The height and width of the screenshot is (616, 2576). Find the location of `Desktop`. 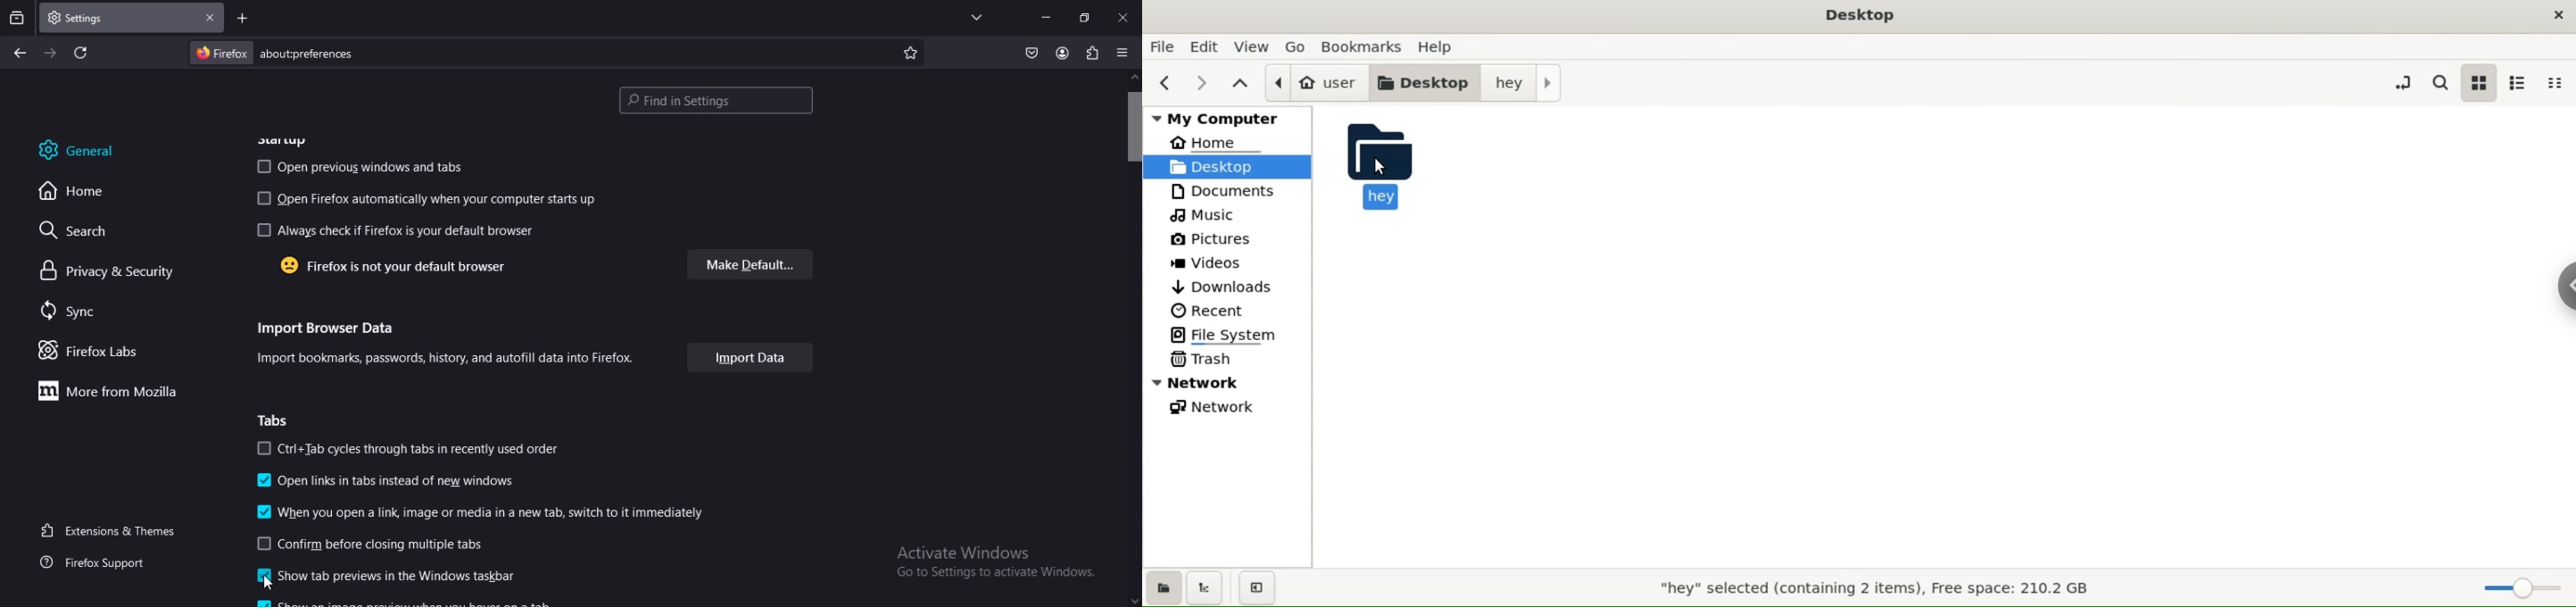

Desktop is located at coordinates (1865, 15).